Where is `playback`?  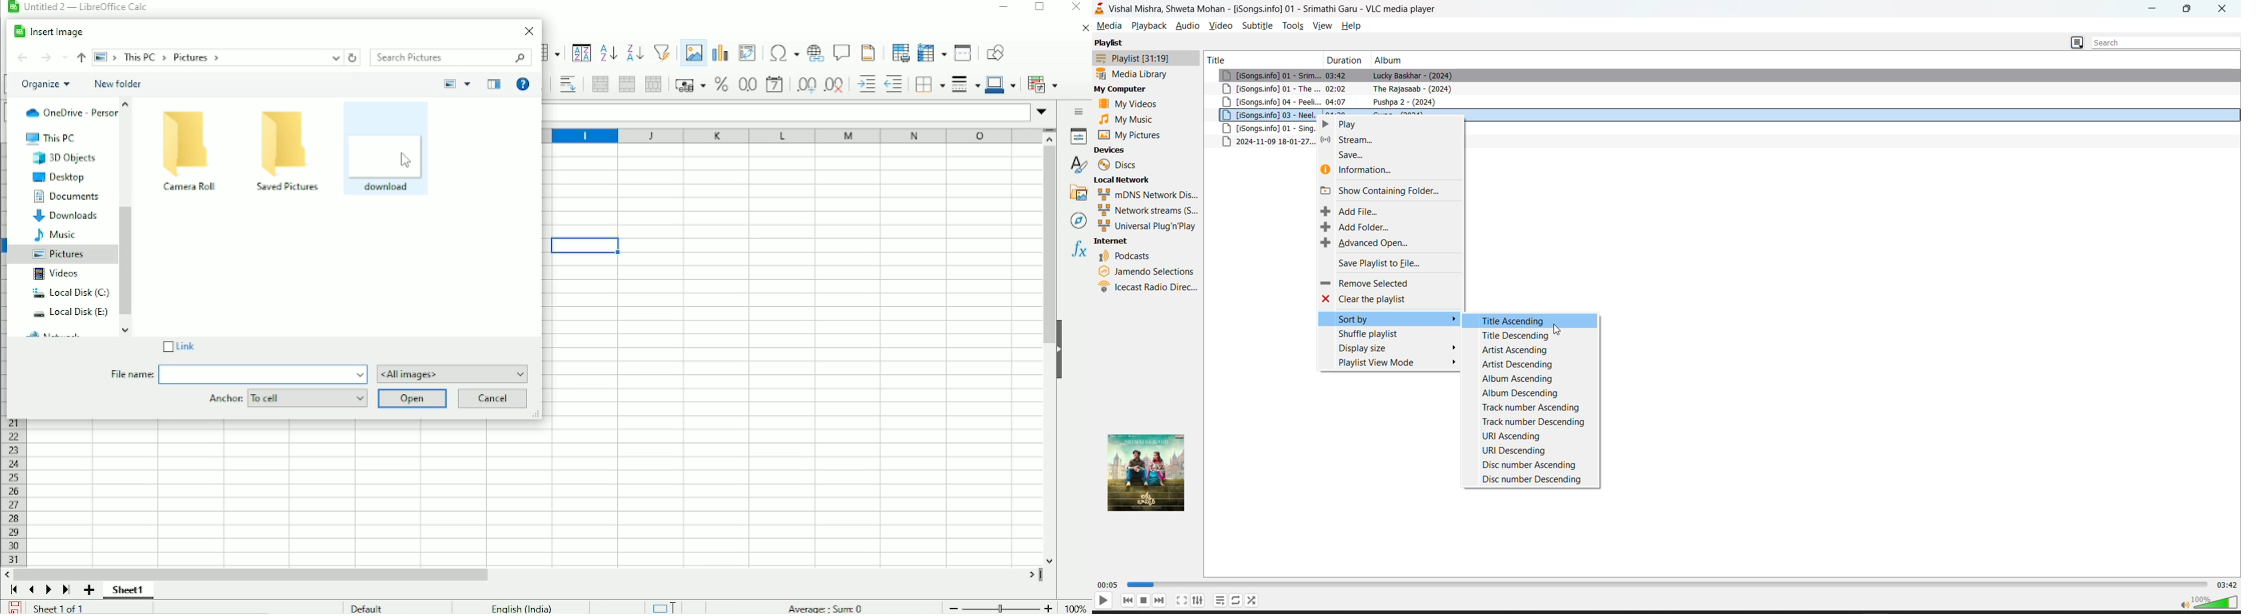 playback is located at coordinates (1149, 25).